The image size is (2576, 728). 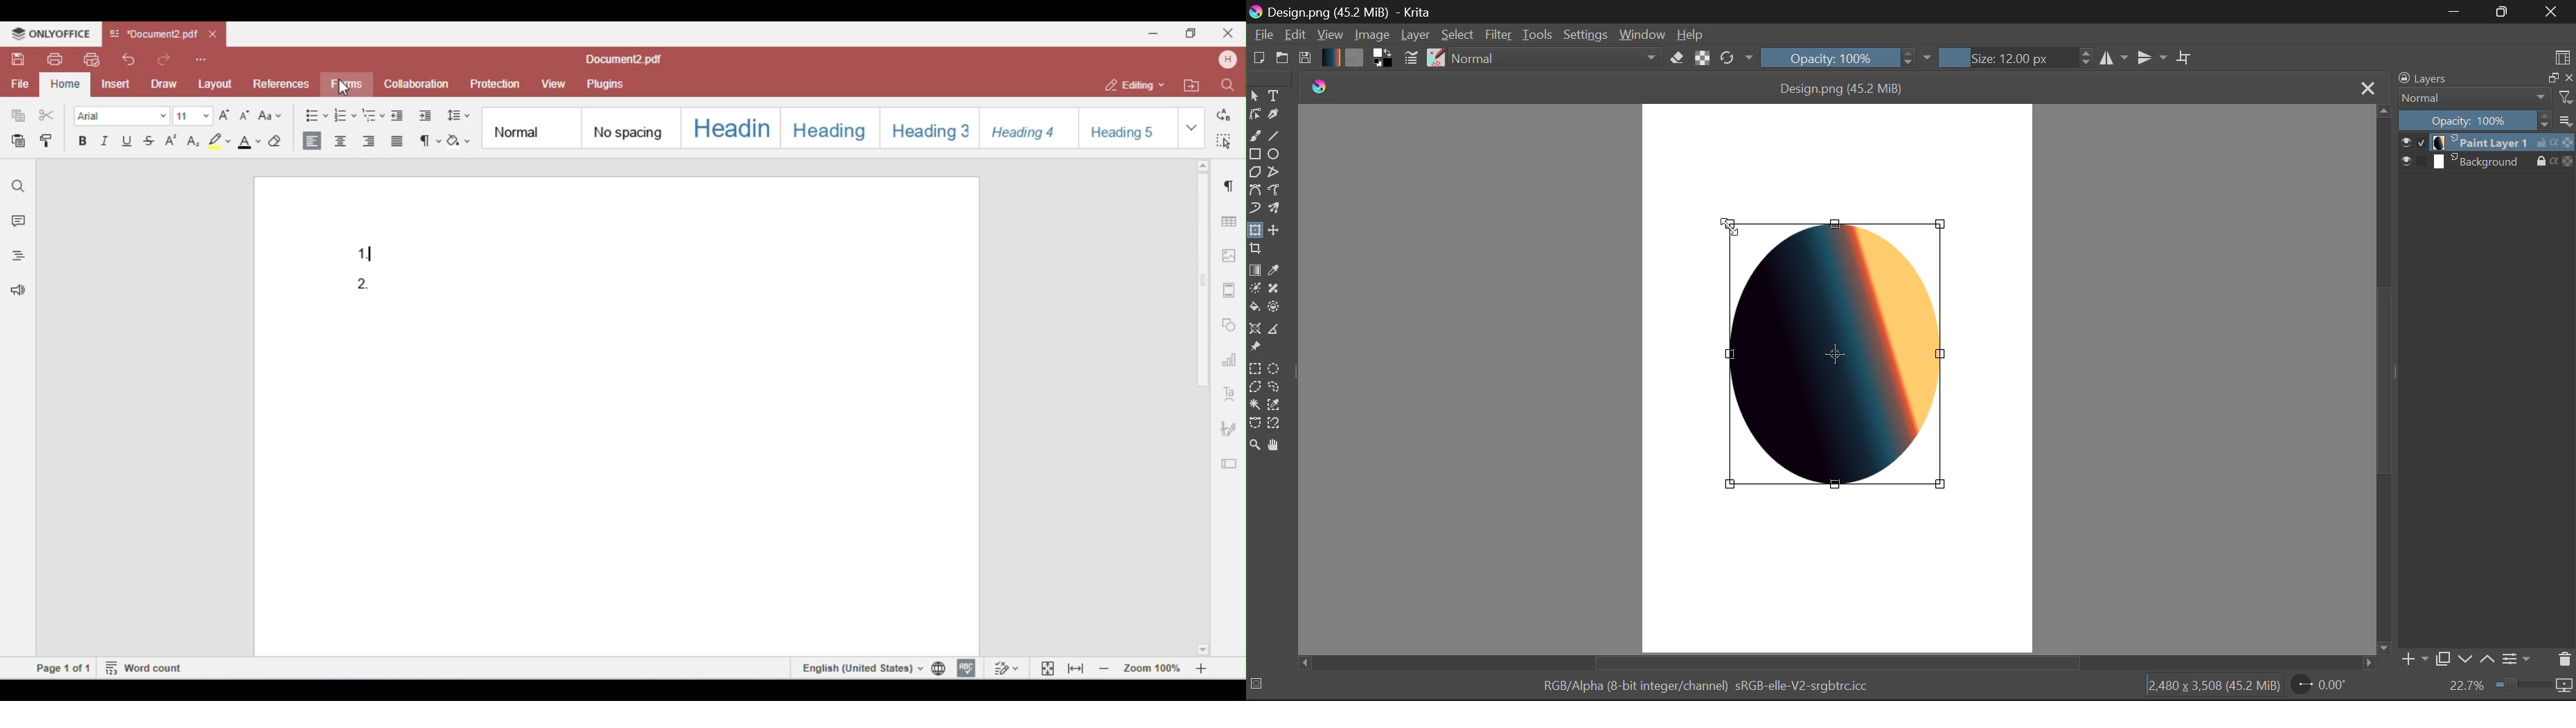 What do you see at coordinates (1272, 368) in the screenshot?
I see `Circular Selection` at bounding box center [1272, 368].